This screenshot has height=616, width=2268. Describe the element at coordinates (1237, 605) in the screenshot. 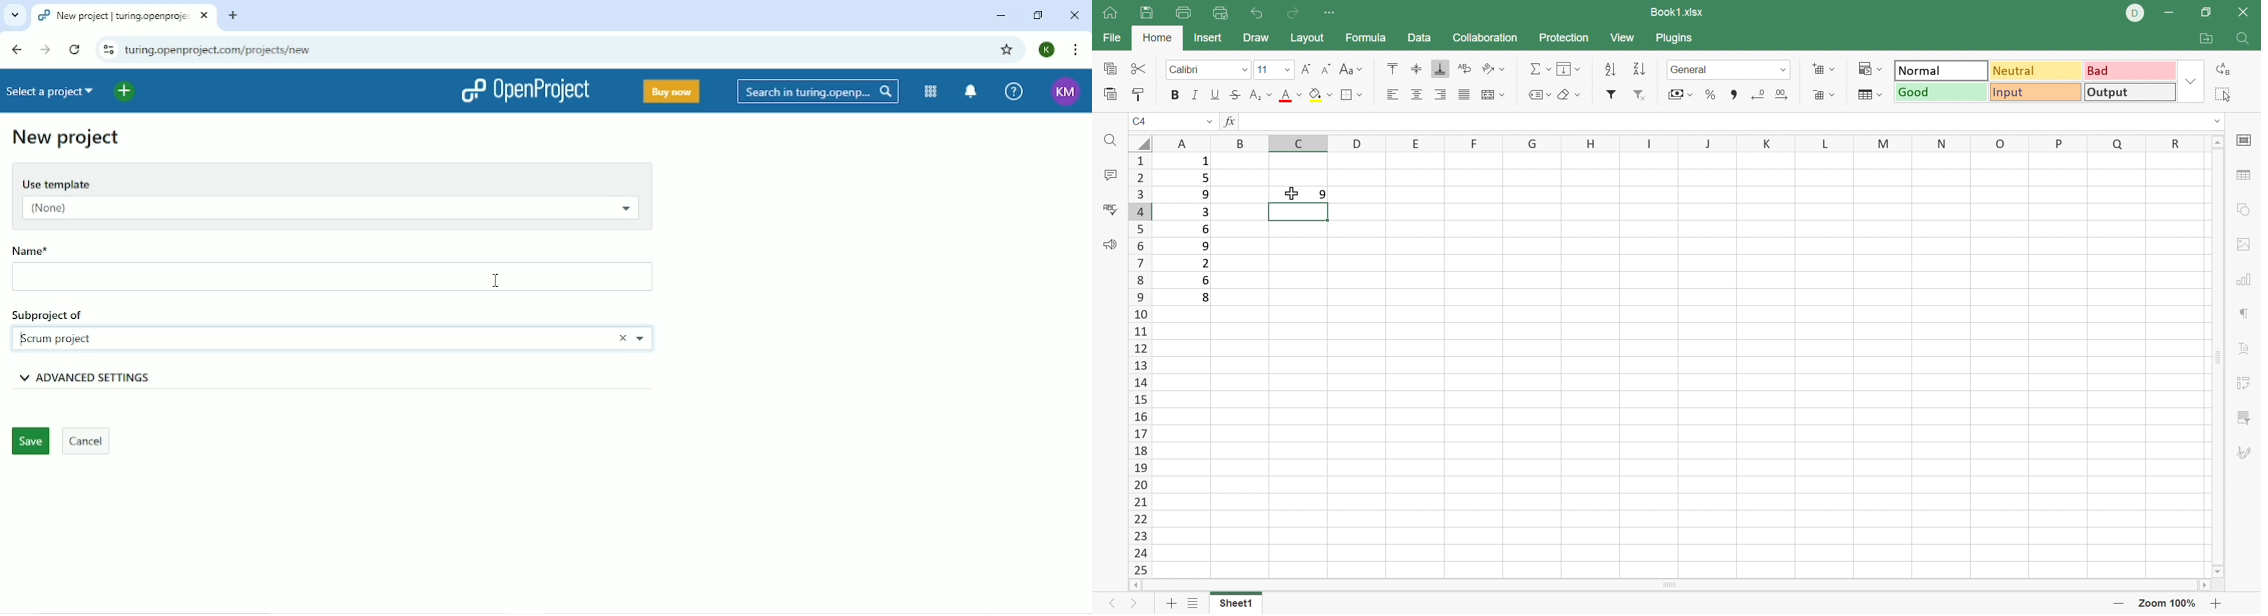

I see `Sheet1` at that location.